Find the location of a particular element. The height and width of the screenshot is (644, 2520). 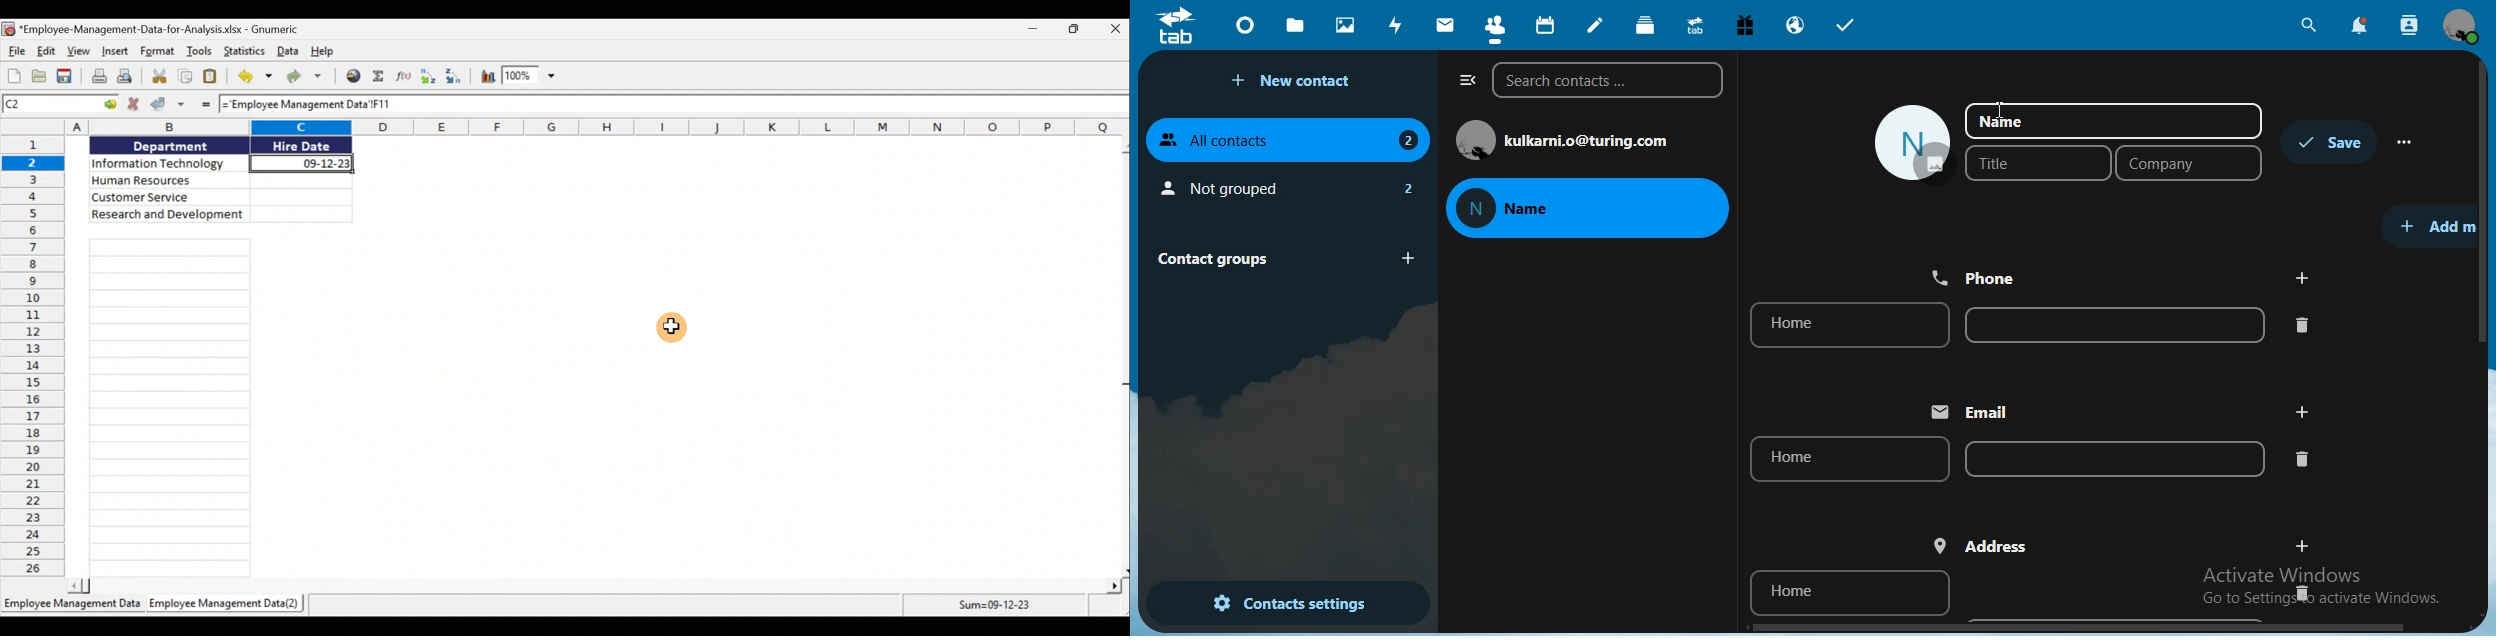

Edit is located at coordinates (45, 51).